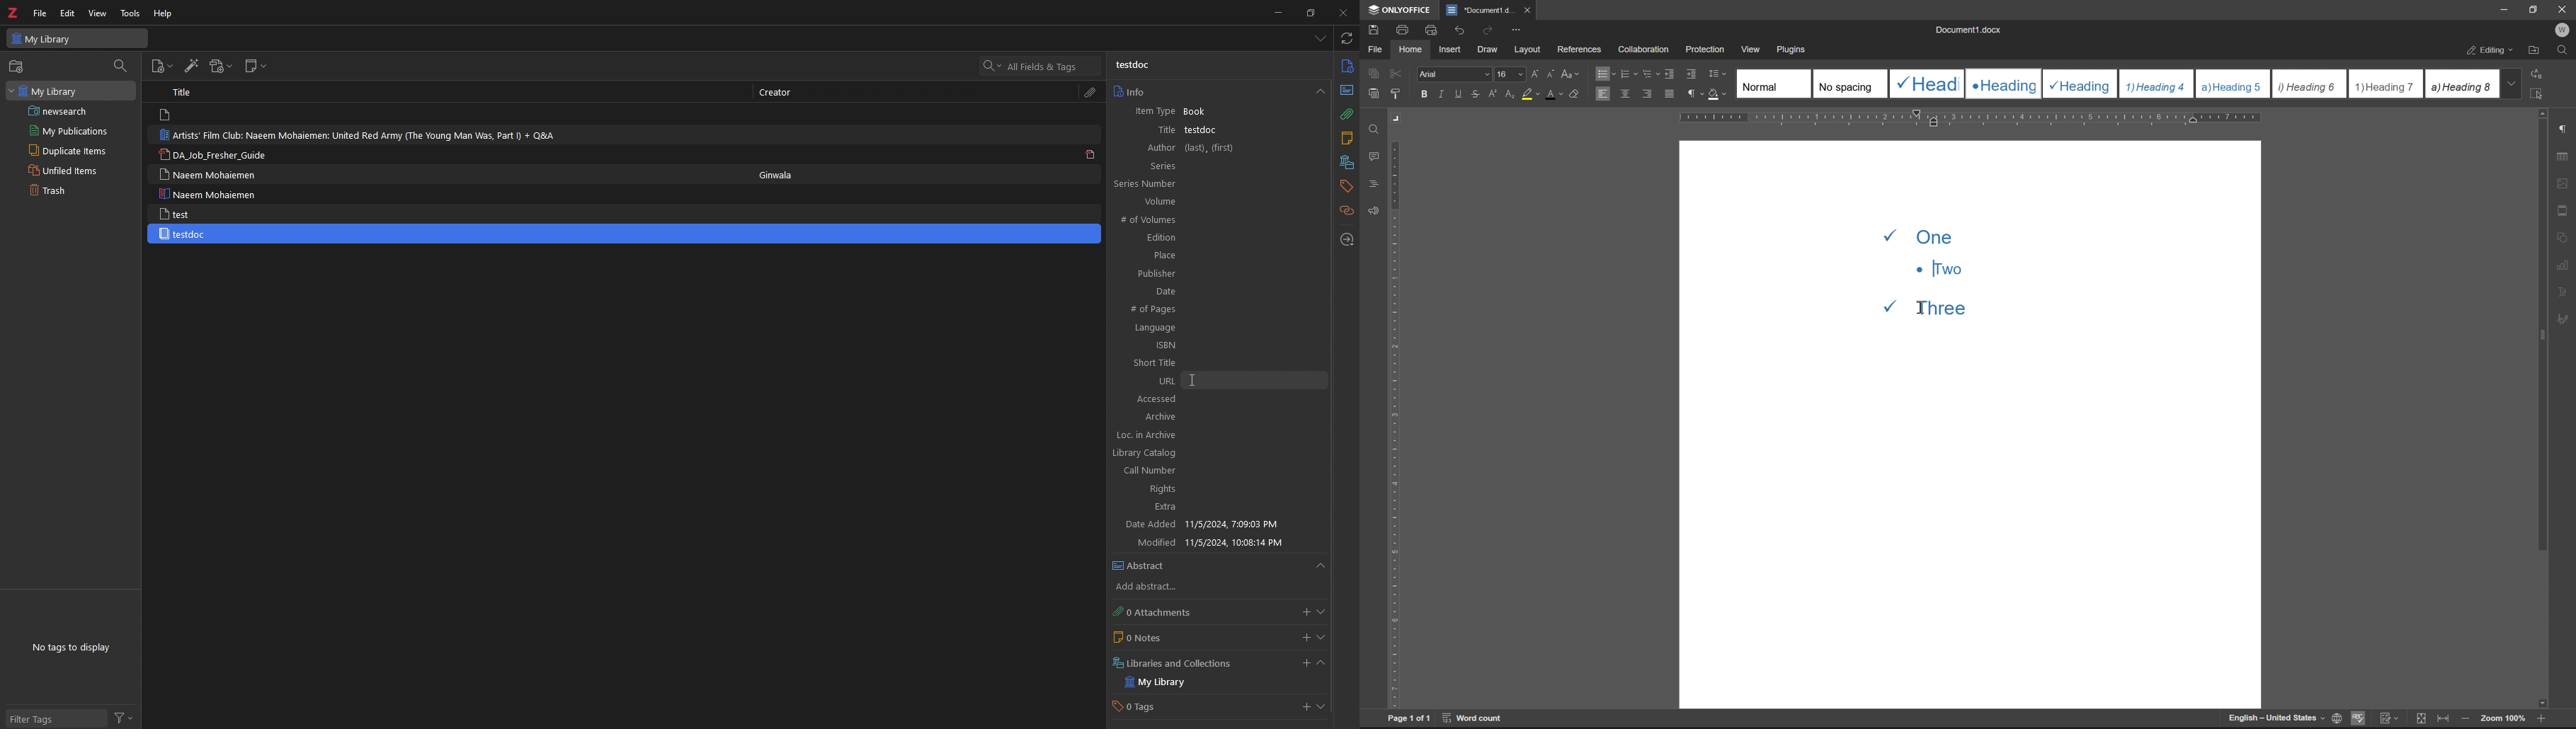 The width and height of the screenshot is (2576, 756). What do you see at coordinates (166, 115) in the screenshot?
I see `file logo` at bounding box center [166, 115].